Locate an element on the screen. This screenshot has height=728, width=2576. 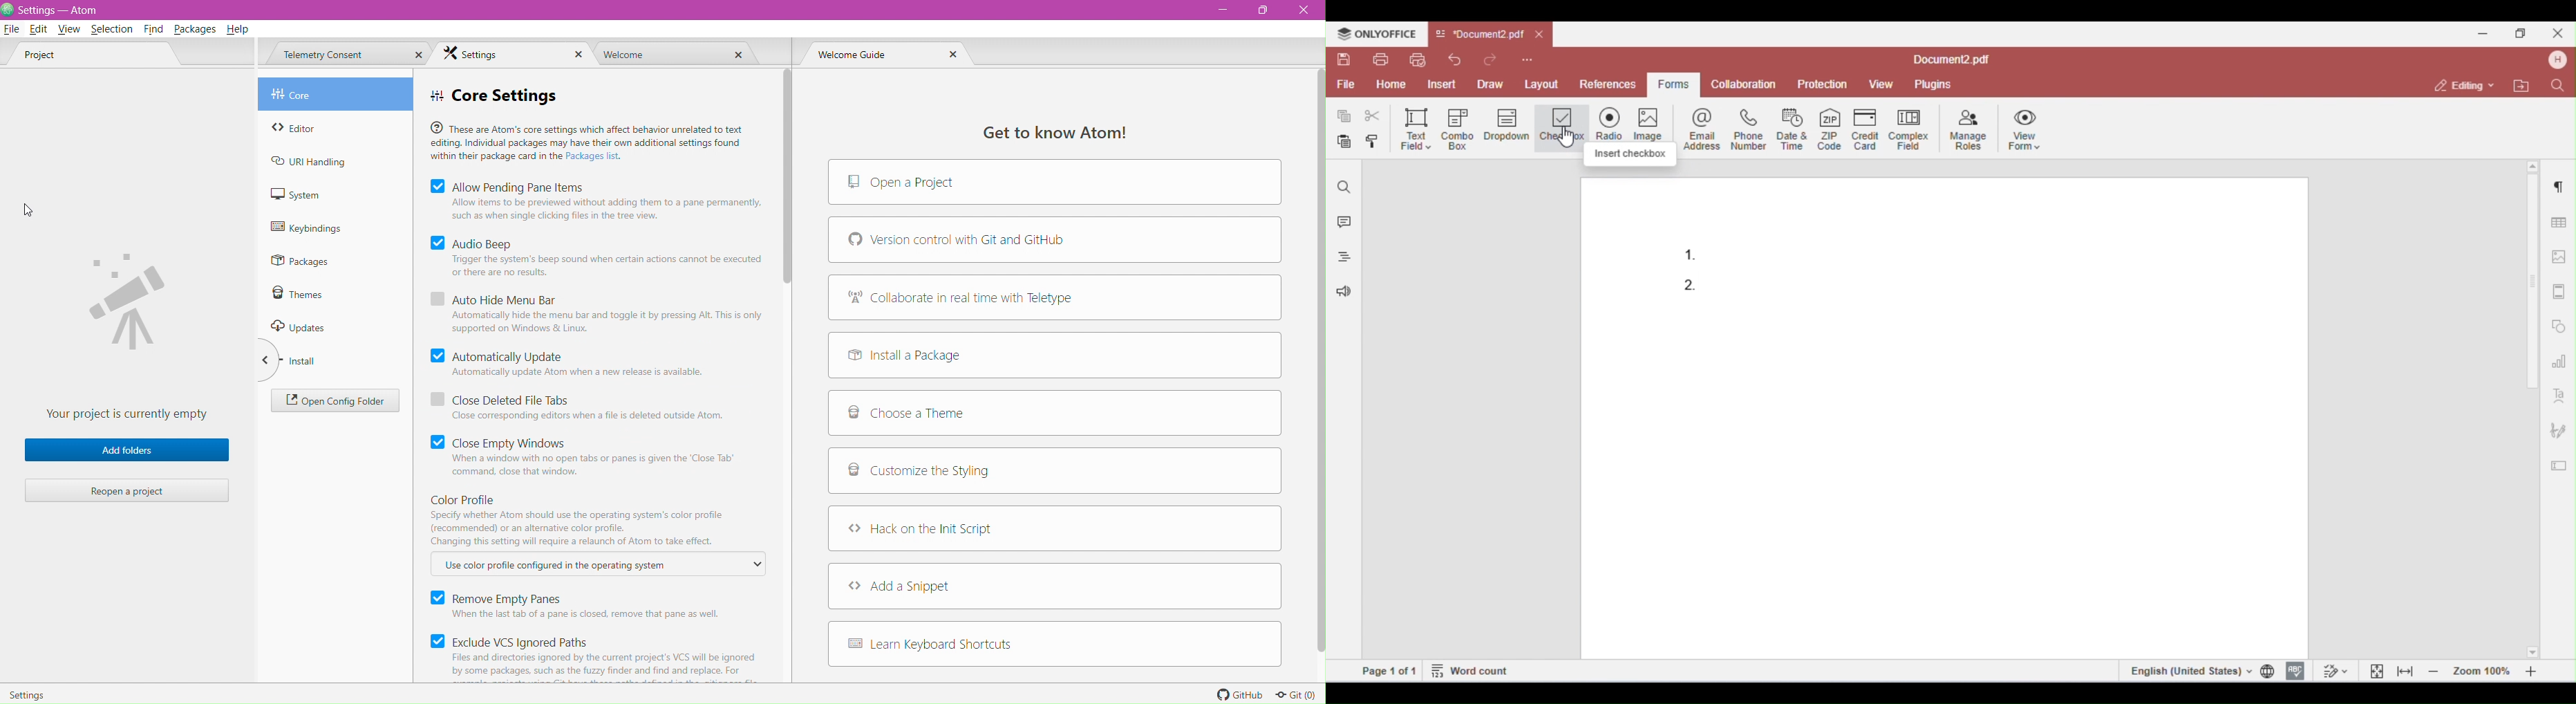
Packages is located at coordinates (194, 28).